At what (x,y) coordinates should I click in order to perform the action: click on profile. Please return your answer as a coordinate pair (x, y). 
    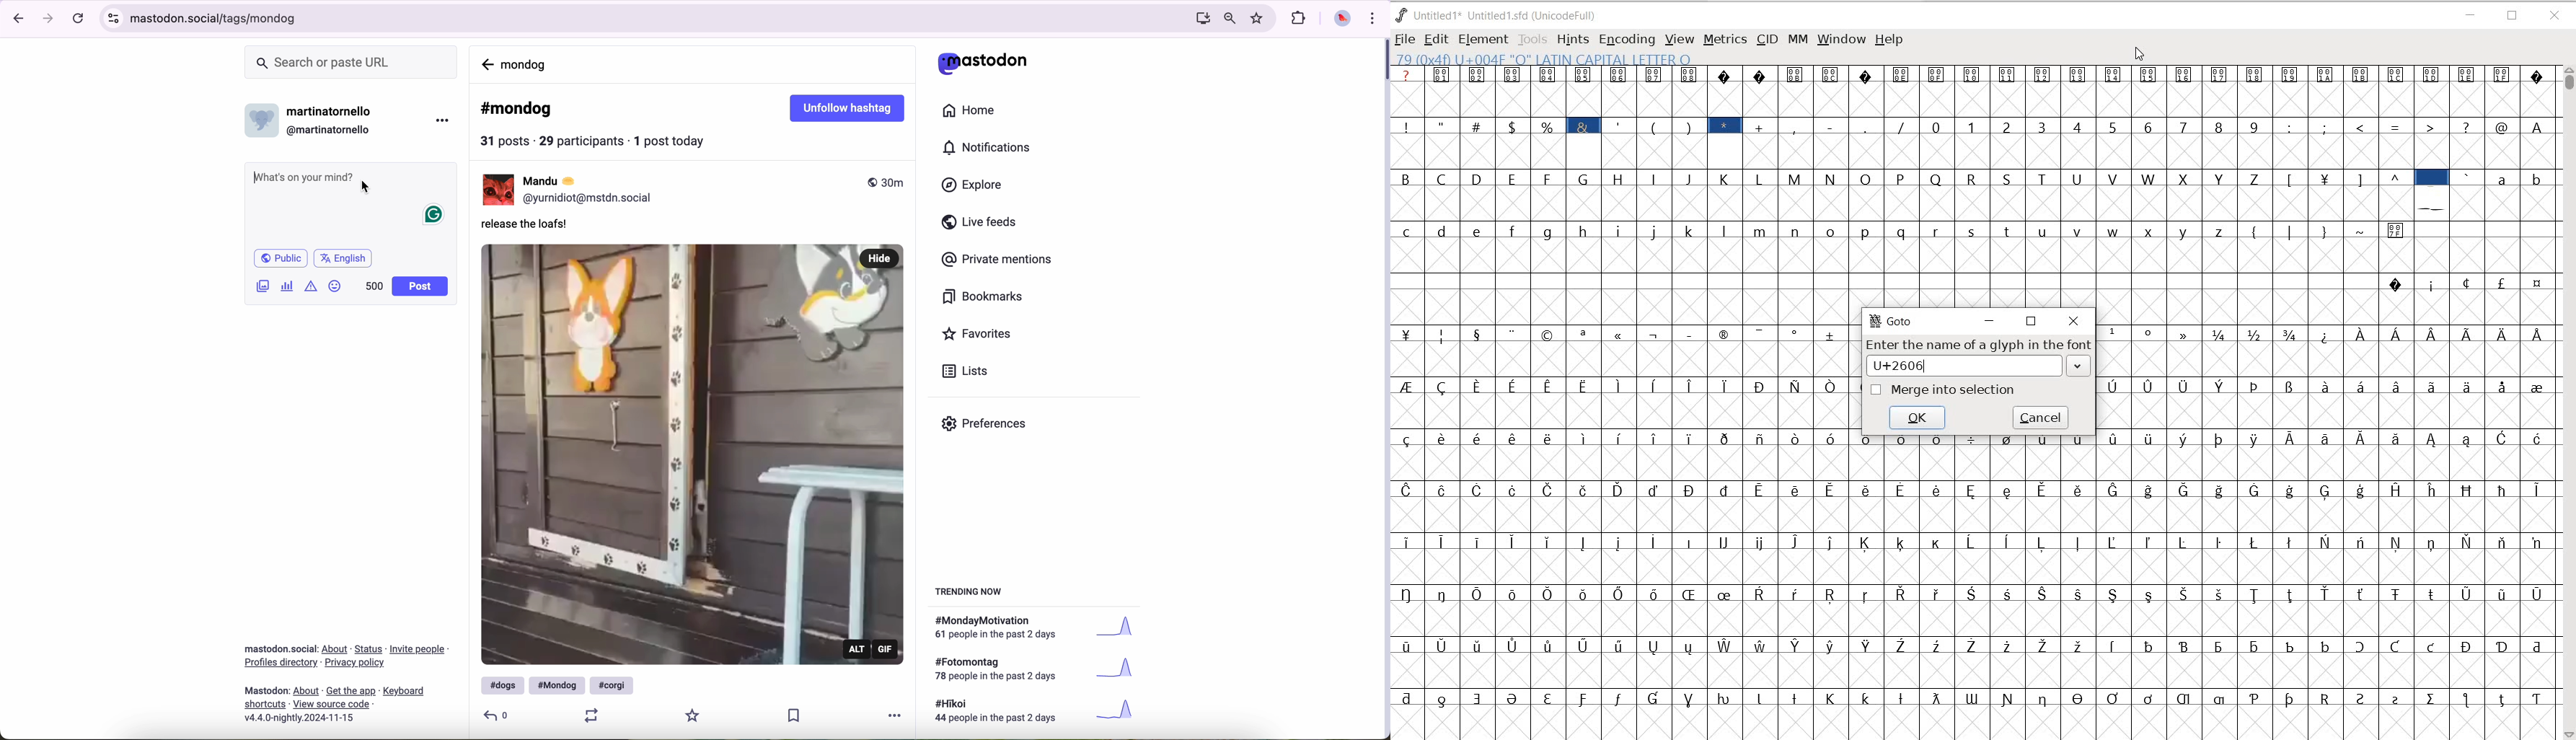
    Looking at the image, I should click on (591, 199).